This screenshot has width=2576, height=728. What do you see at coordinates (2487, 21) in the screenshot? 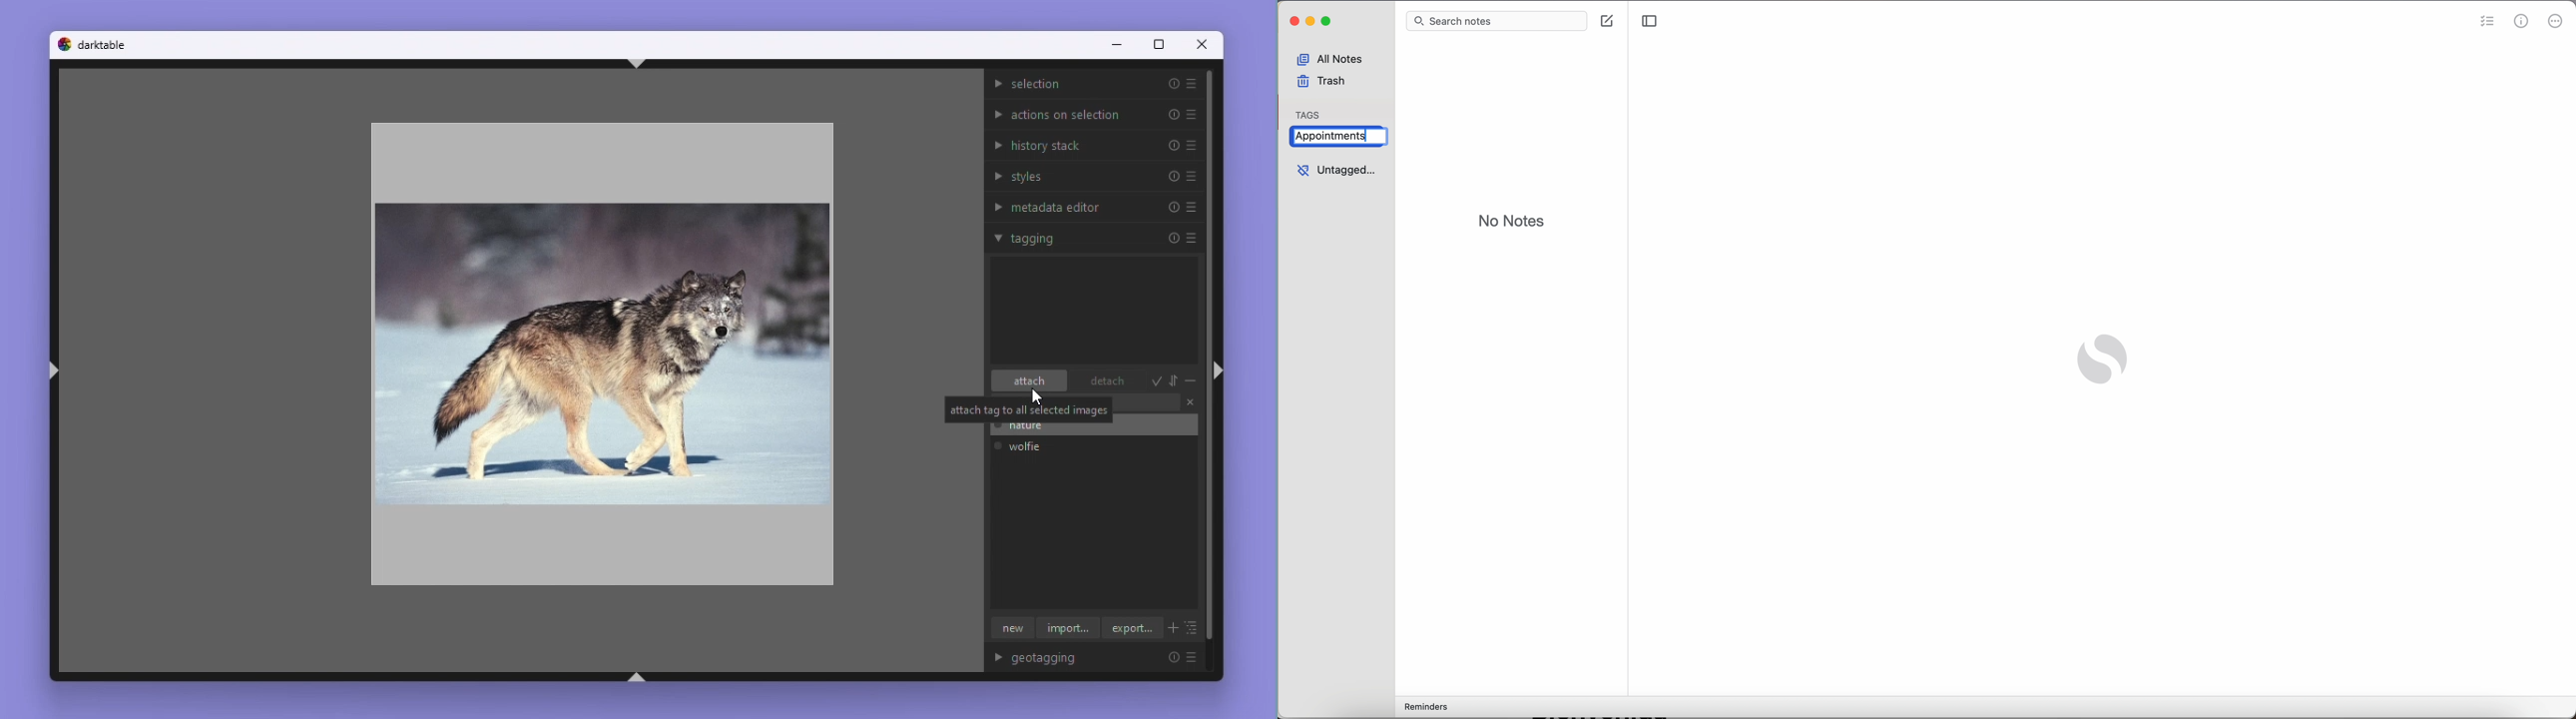
I see `check list` at bounding box center [2487, 21].